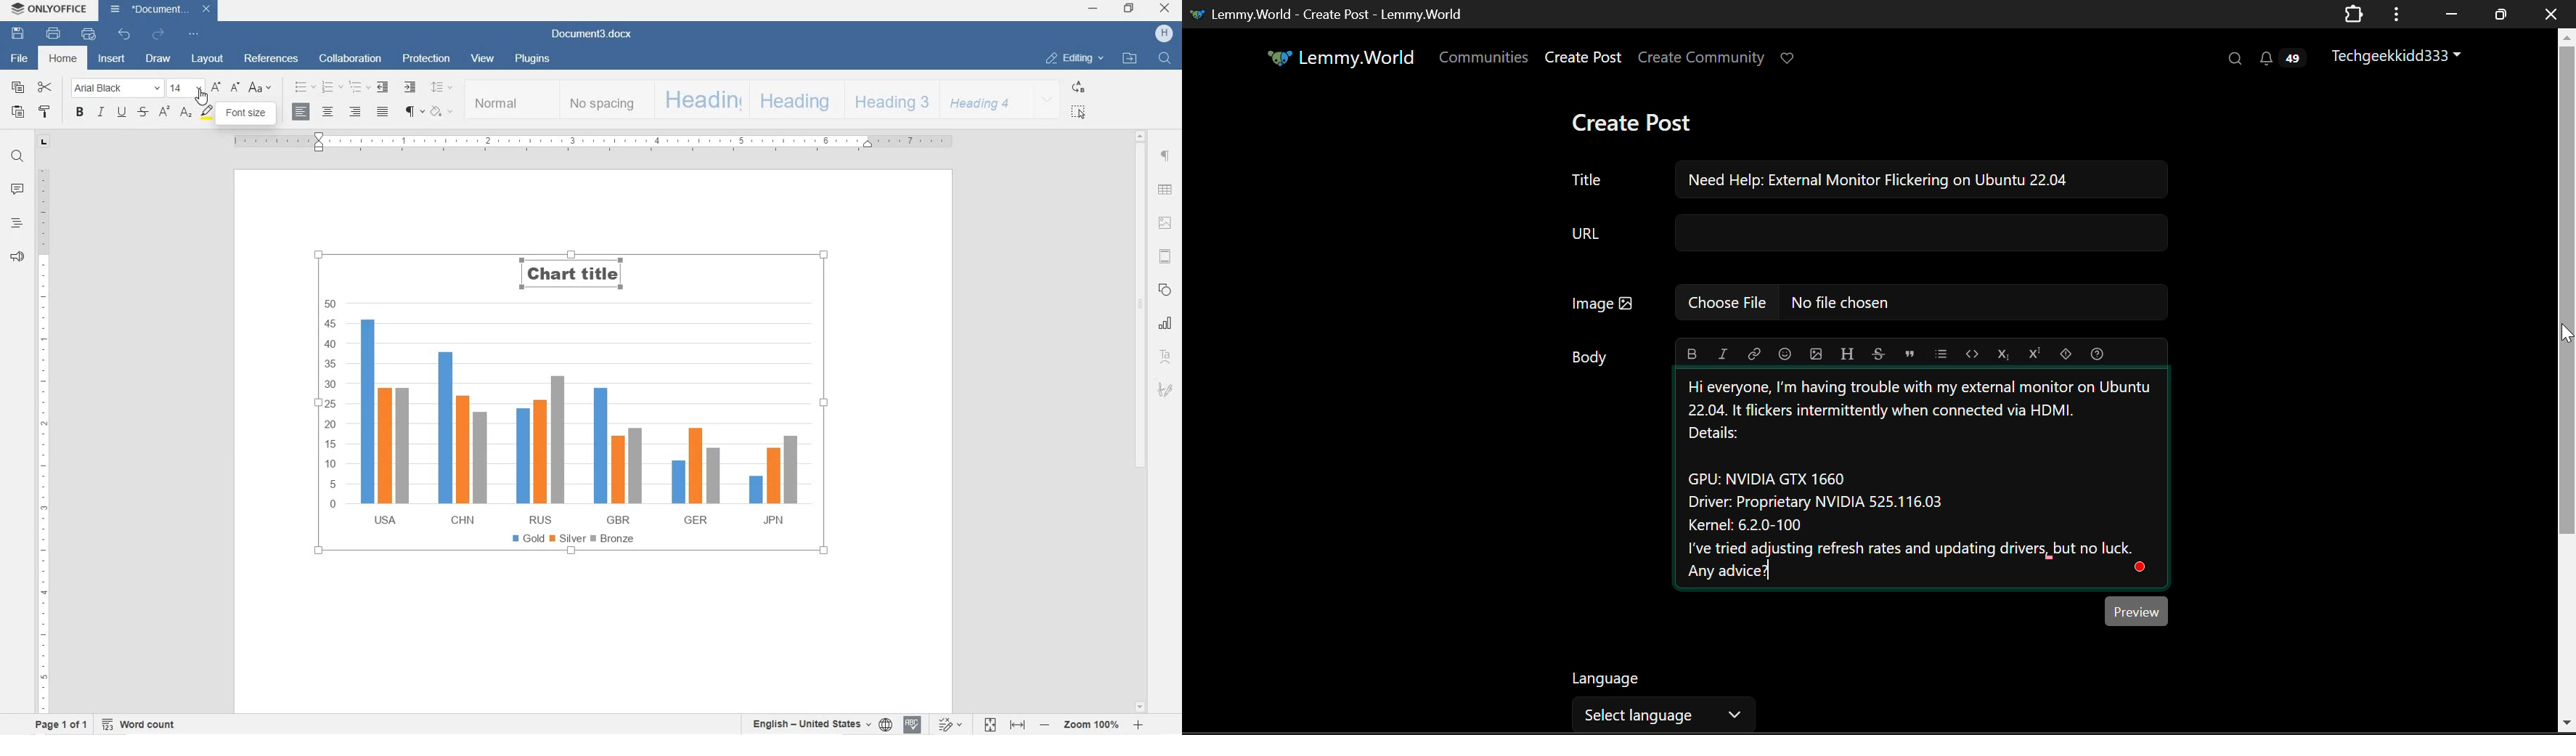  What do you see at coordinates (2065, 355) in the screenshot?
I see `Spoiler` at bounding box center [2065, 355].